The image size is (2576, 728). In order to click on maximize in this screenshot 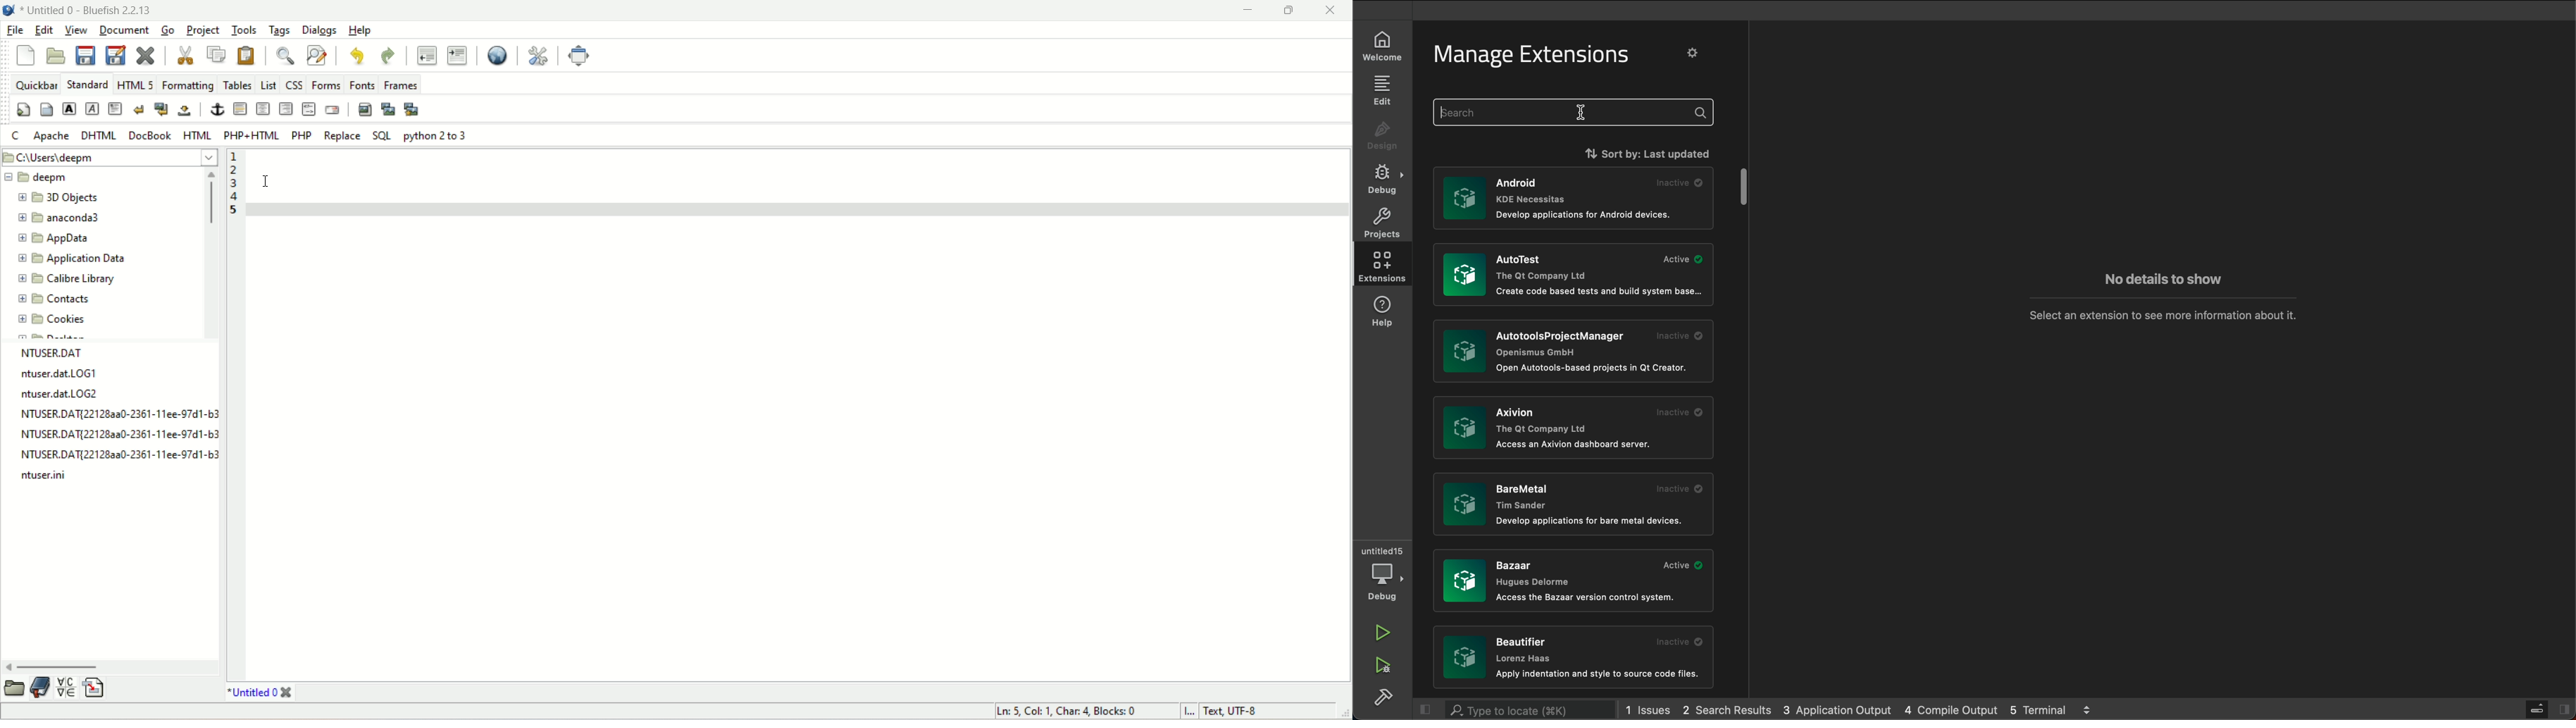, I will do `click(1288, 11)`.